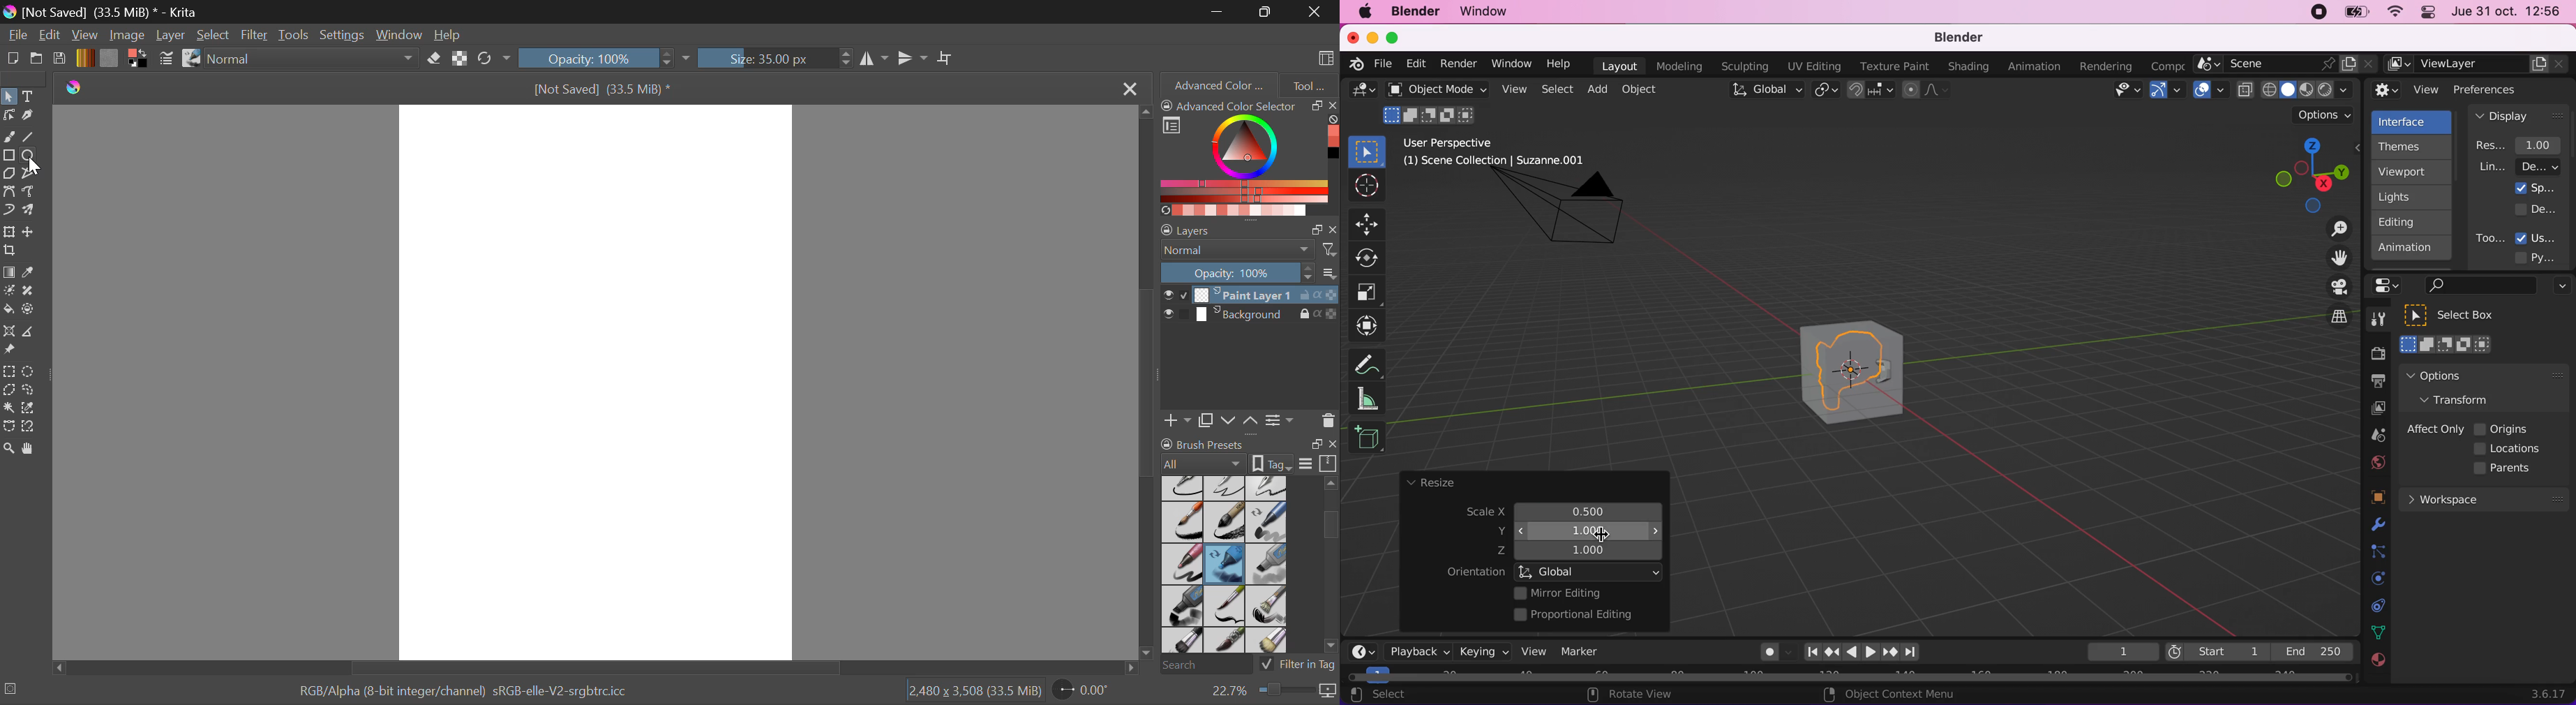 The height and width of the screenshot is (728, 2576). I want to click on Add Layer, so click(1178, 419).